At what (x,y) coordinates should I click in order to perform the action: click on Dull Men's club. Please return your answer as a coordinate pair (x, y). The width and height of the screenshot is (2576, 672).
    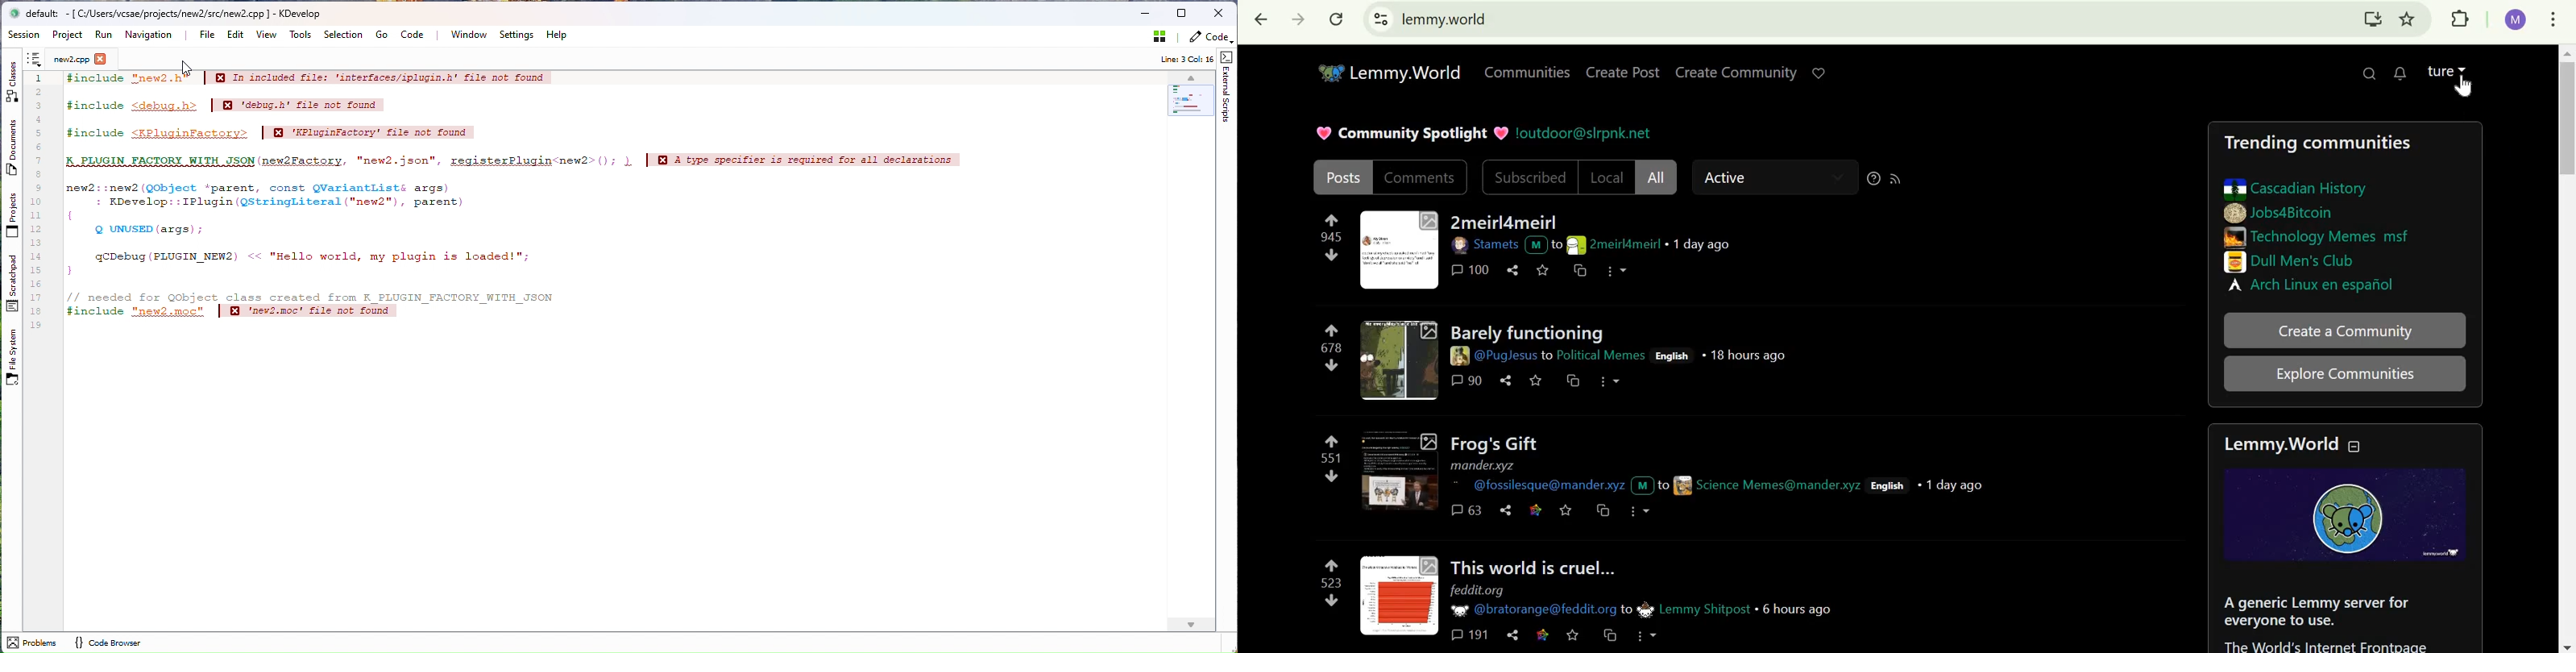
    Looking at the image, I should click on (2295, 261).